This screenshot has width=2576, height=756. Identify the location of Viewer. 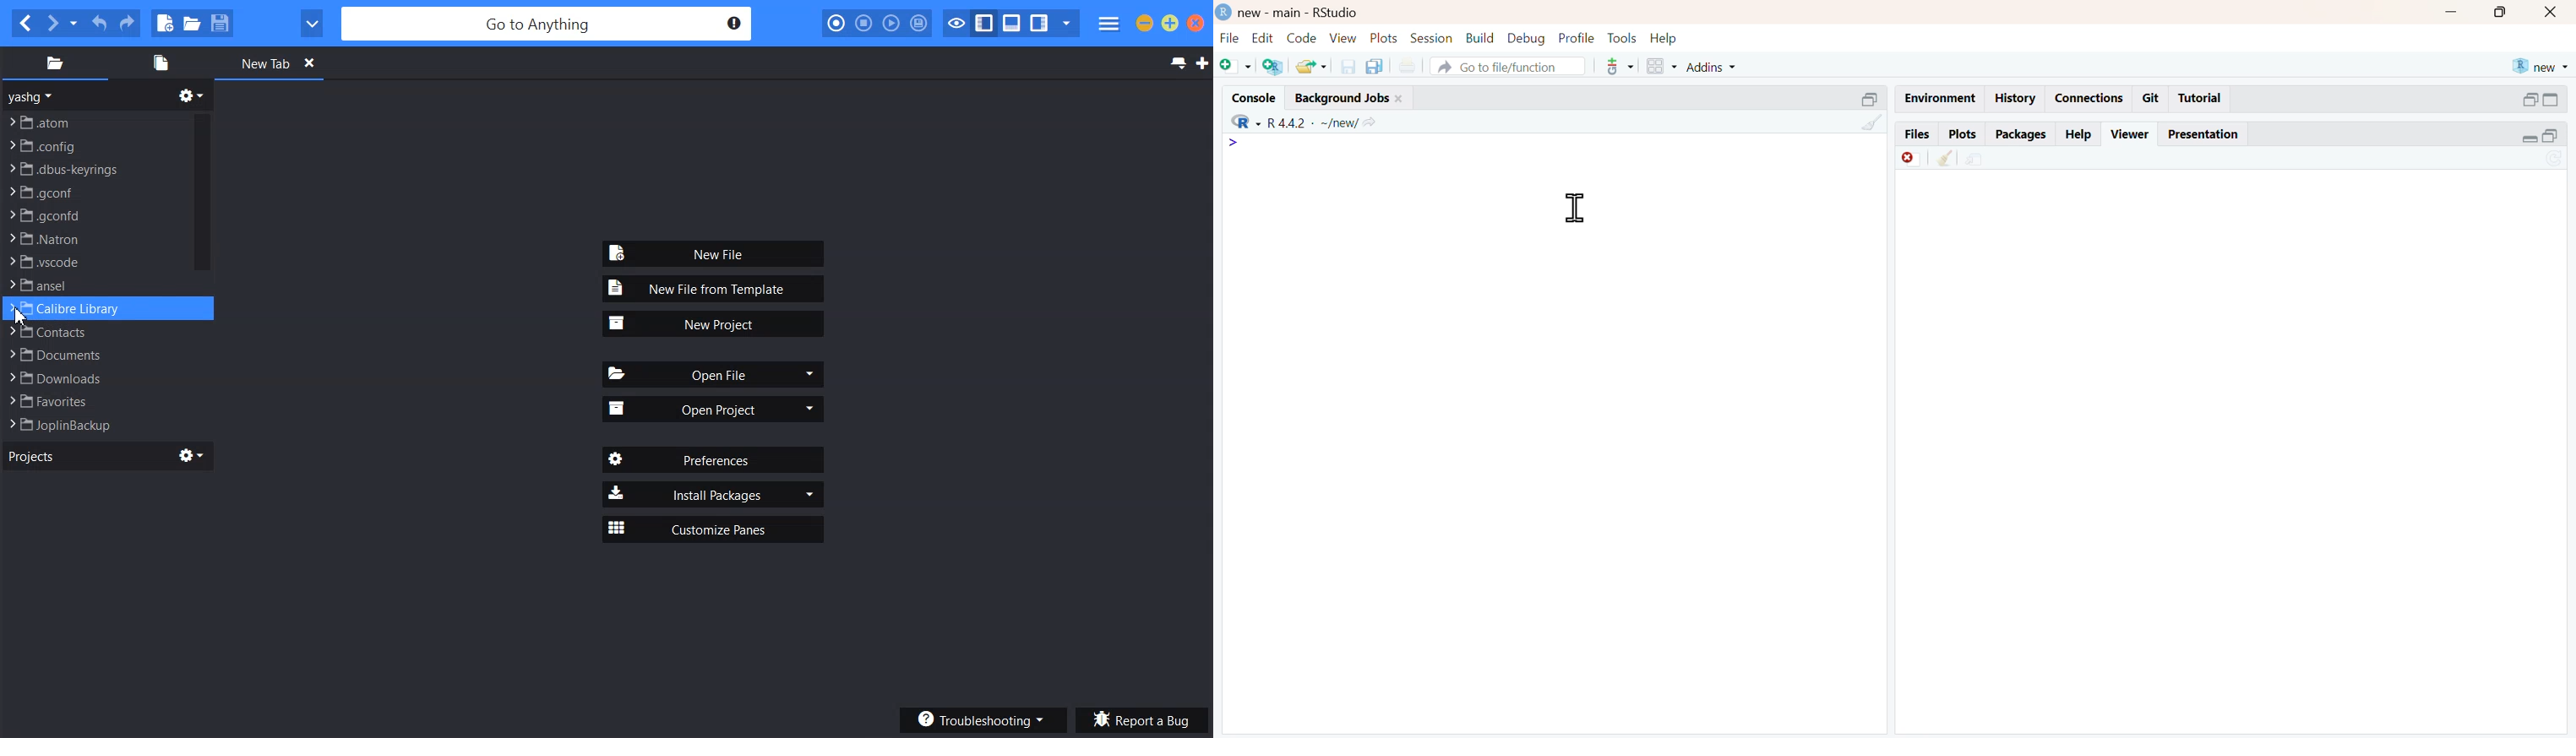
(2130, 132).